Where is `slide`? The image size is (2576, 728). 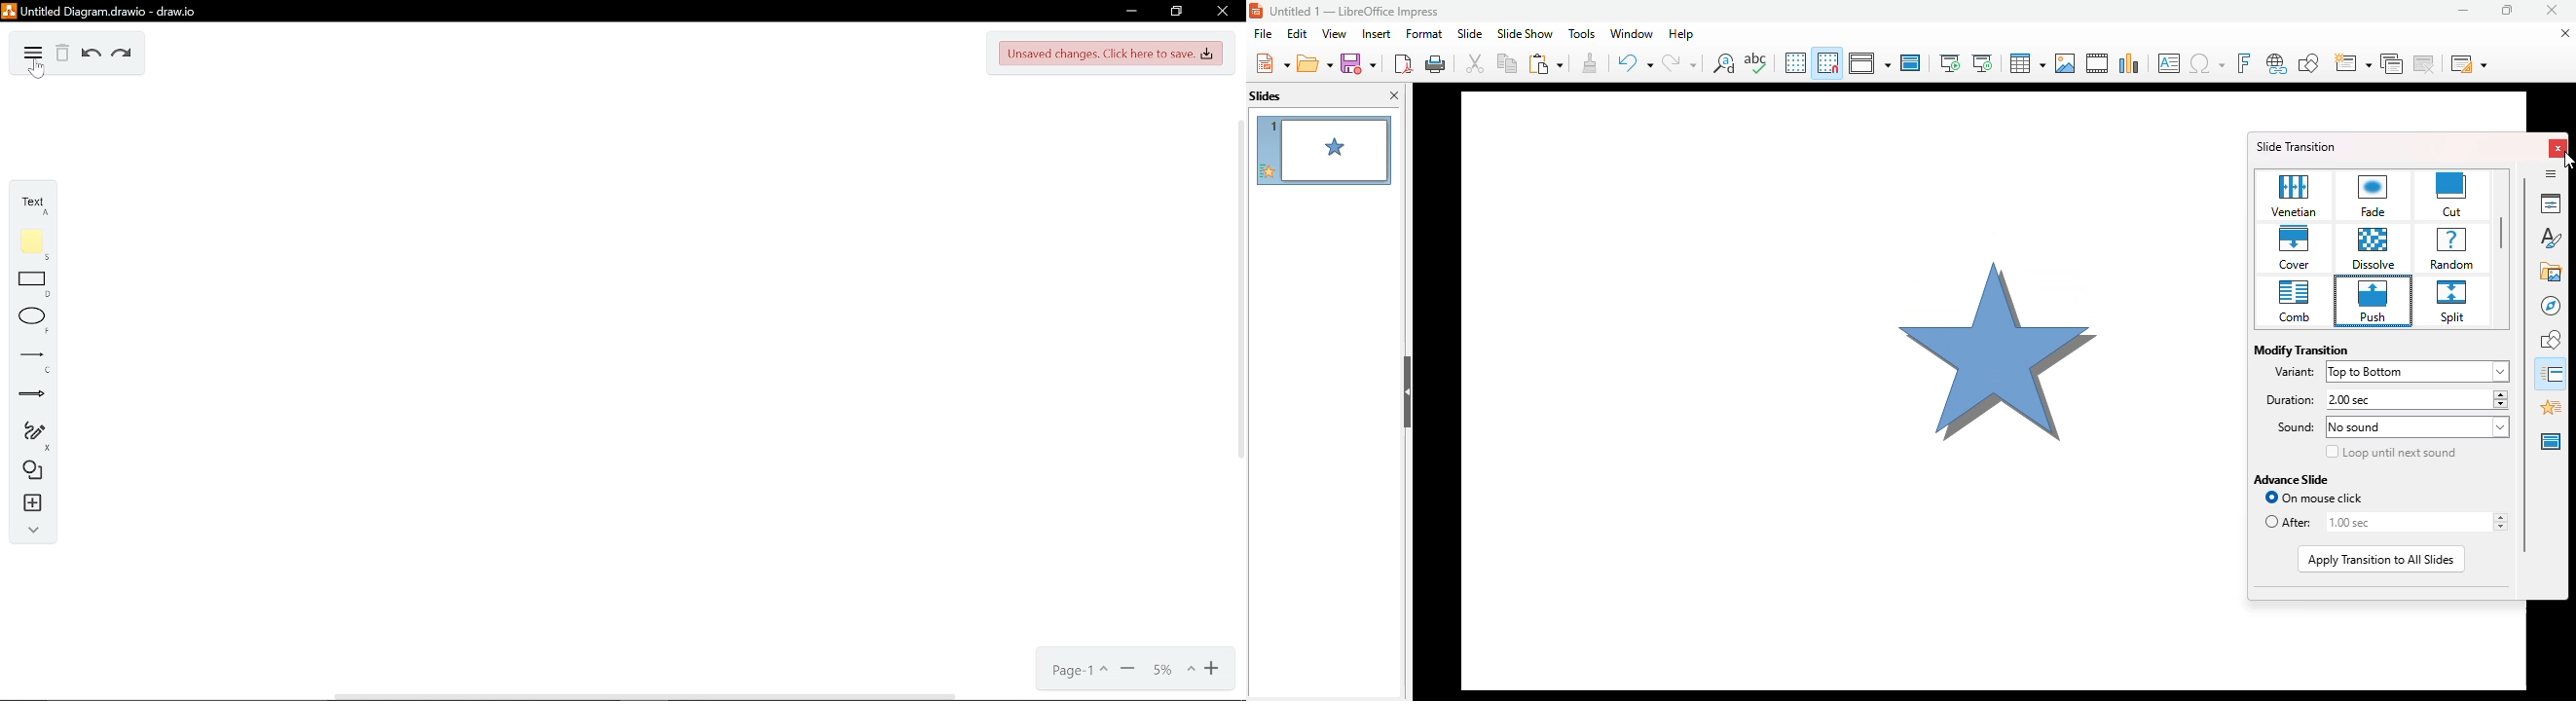
slide is located at coordinates (1469, 34).